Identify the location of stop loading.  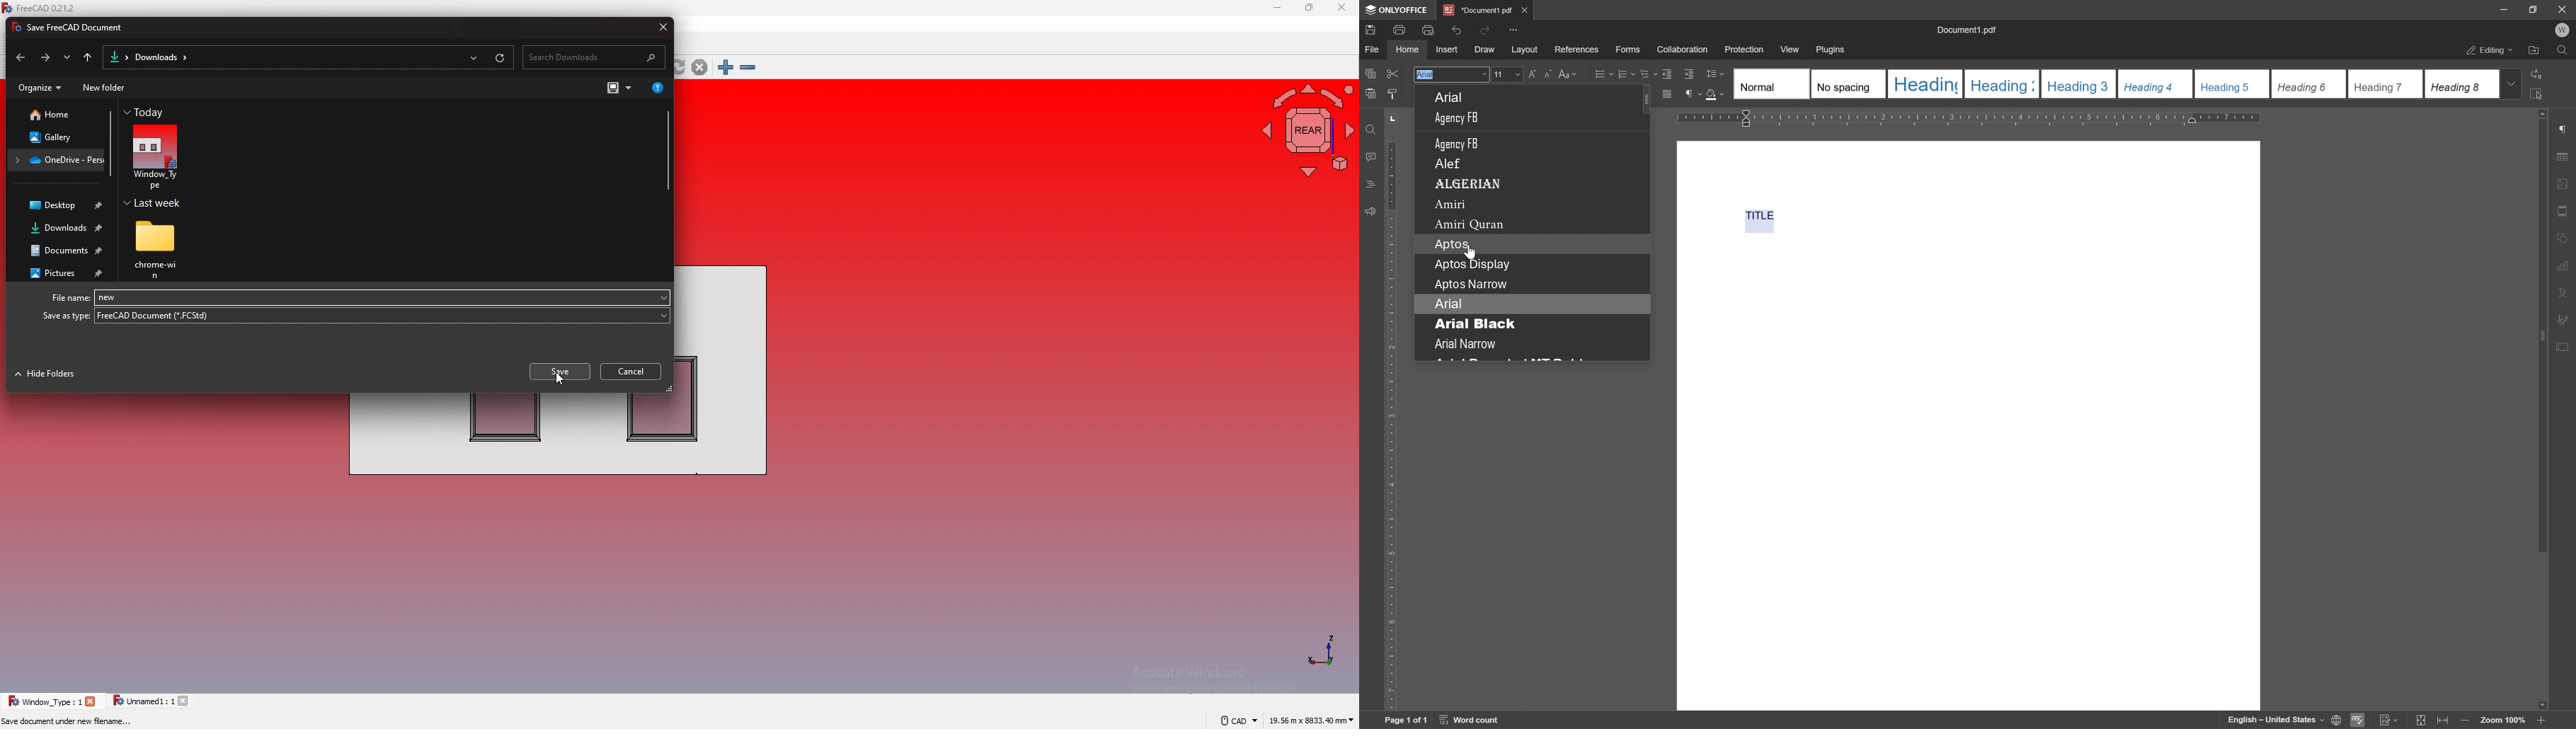
(699, 67).